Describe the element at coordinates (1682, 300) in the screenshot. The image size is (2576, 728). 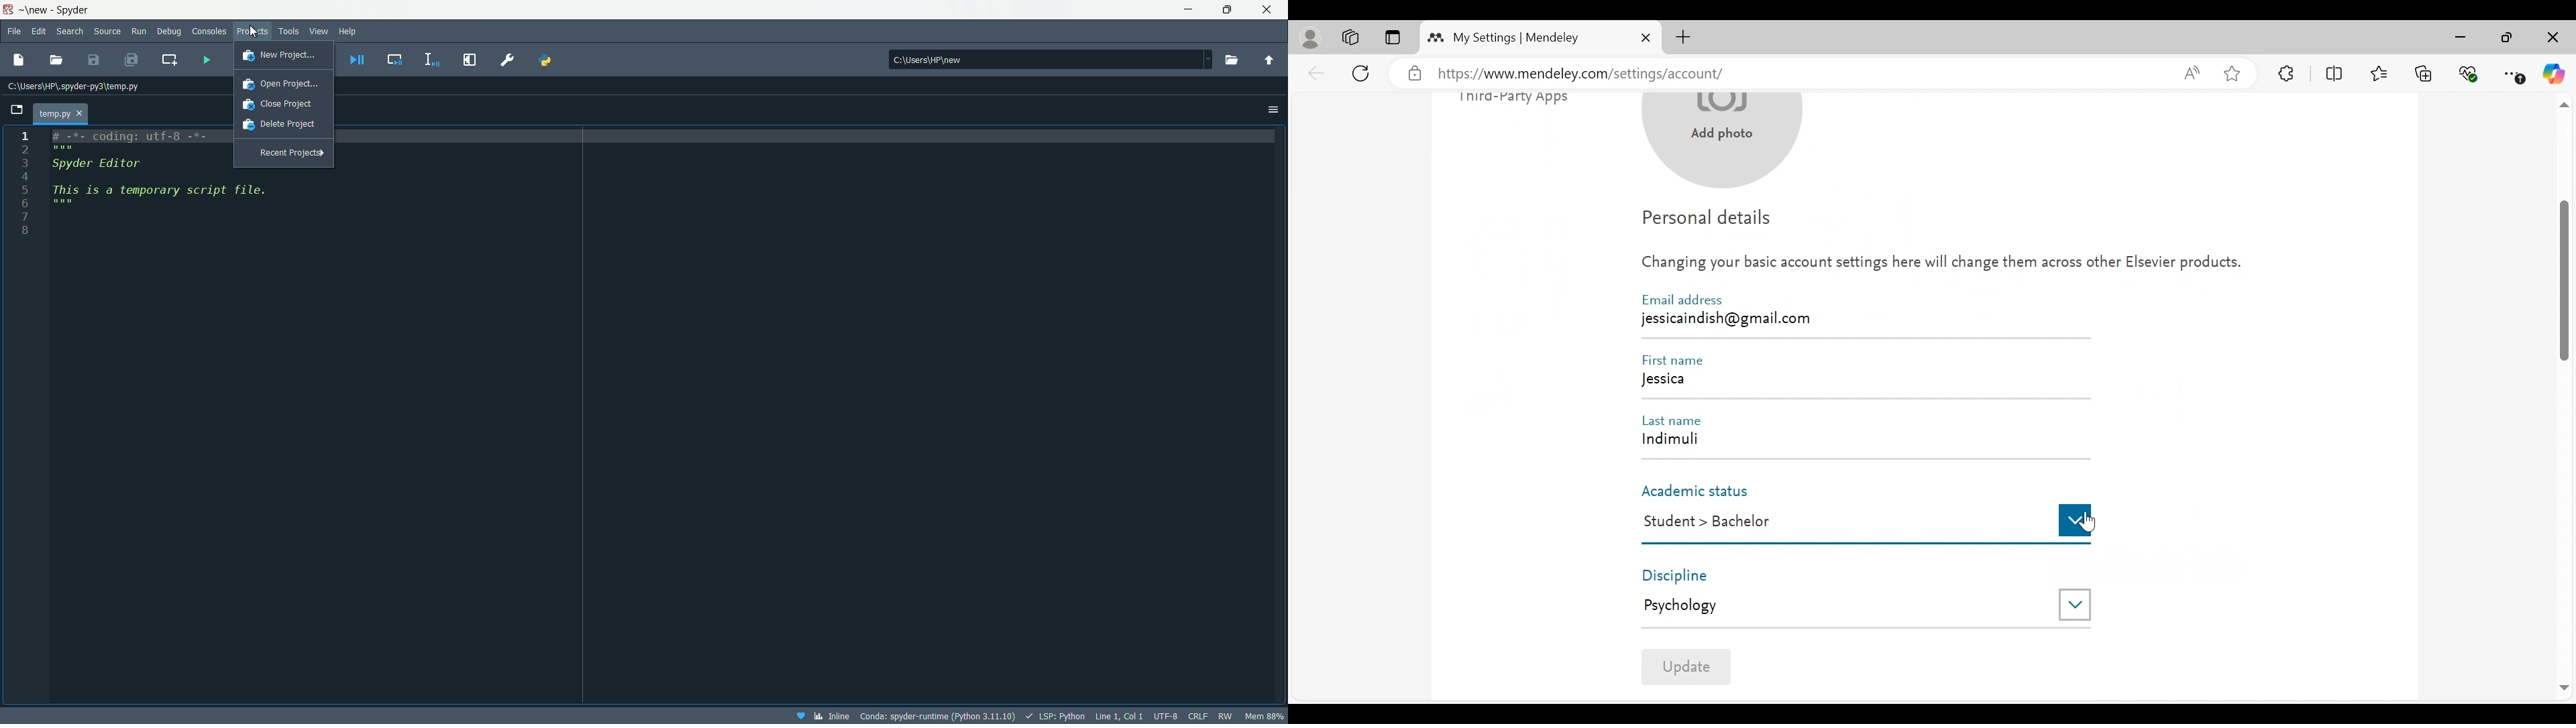
I see `Email Address` at that location.